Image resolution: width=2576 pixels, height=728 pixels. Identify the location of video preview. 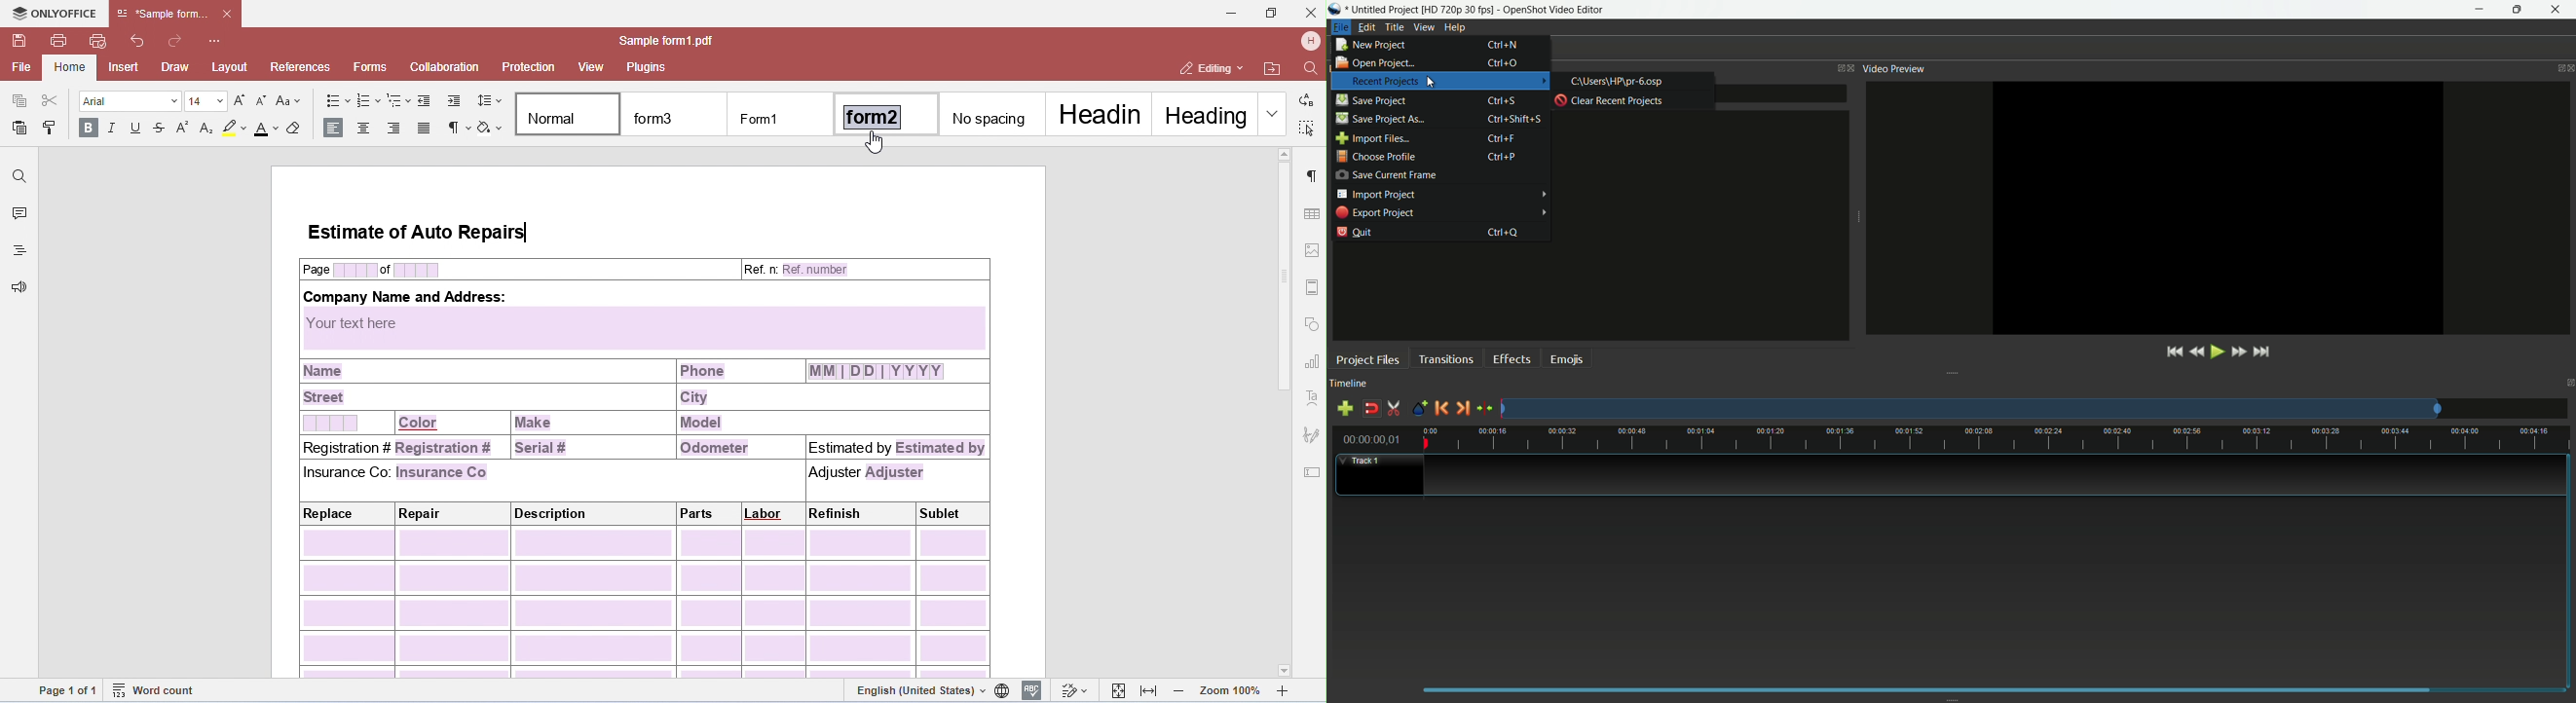
(1894, 68).